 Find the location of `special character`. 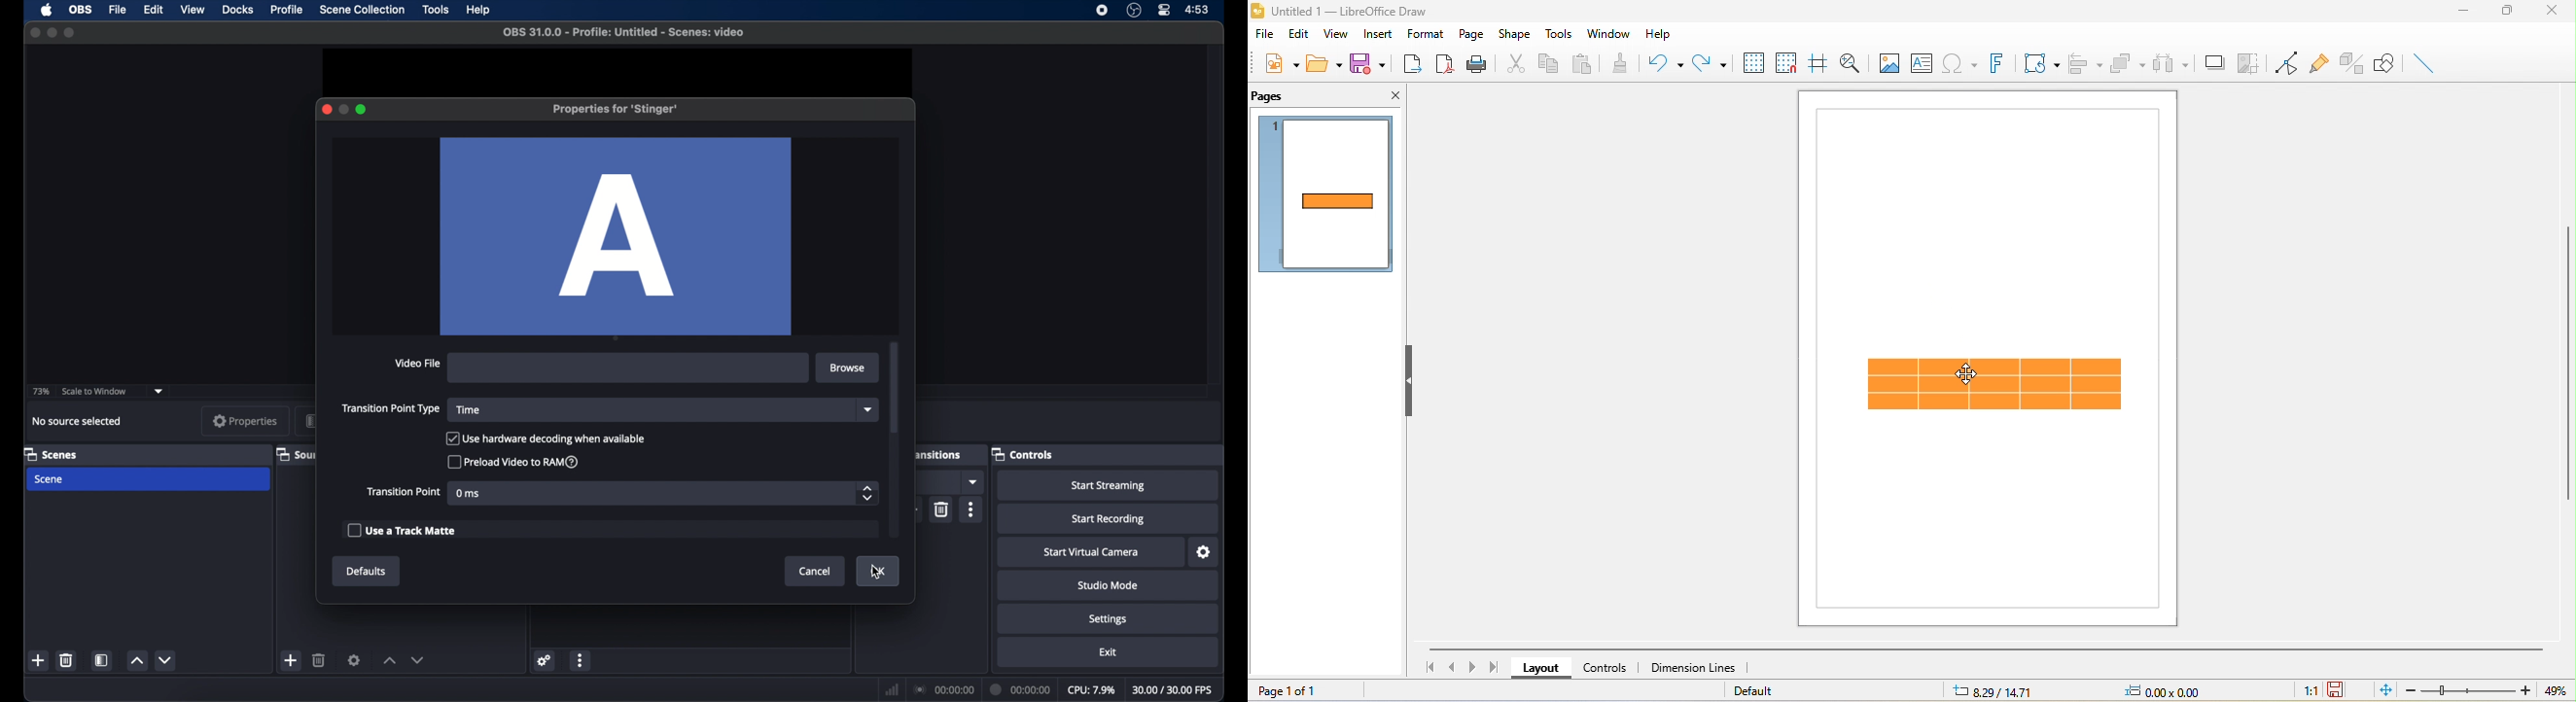

special character is located at coordinates (1959, 63).